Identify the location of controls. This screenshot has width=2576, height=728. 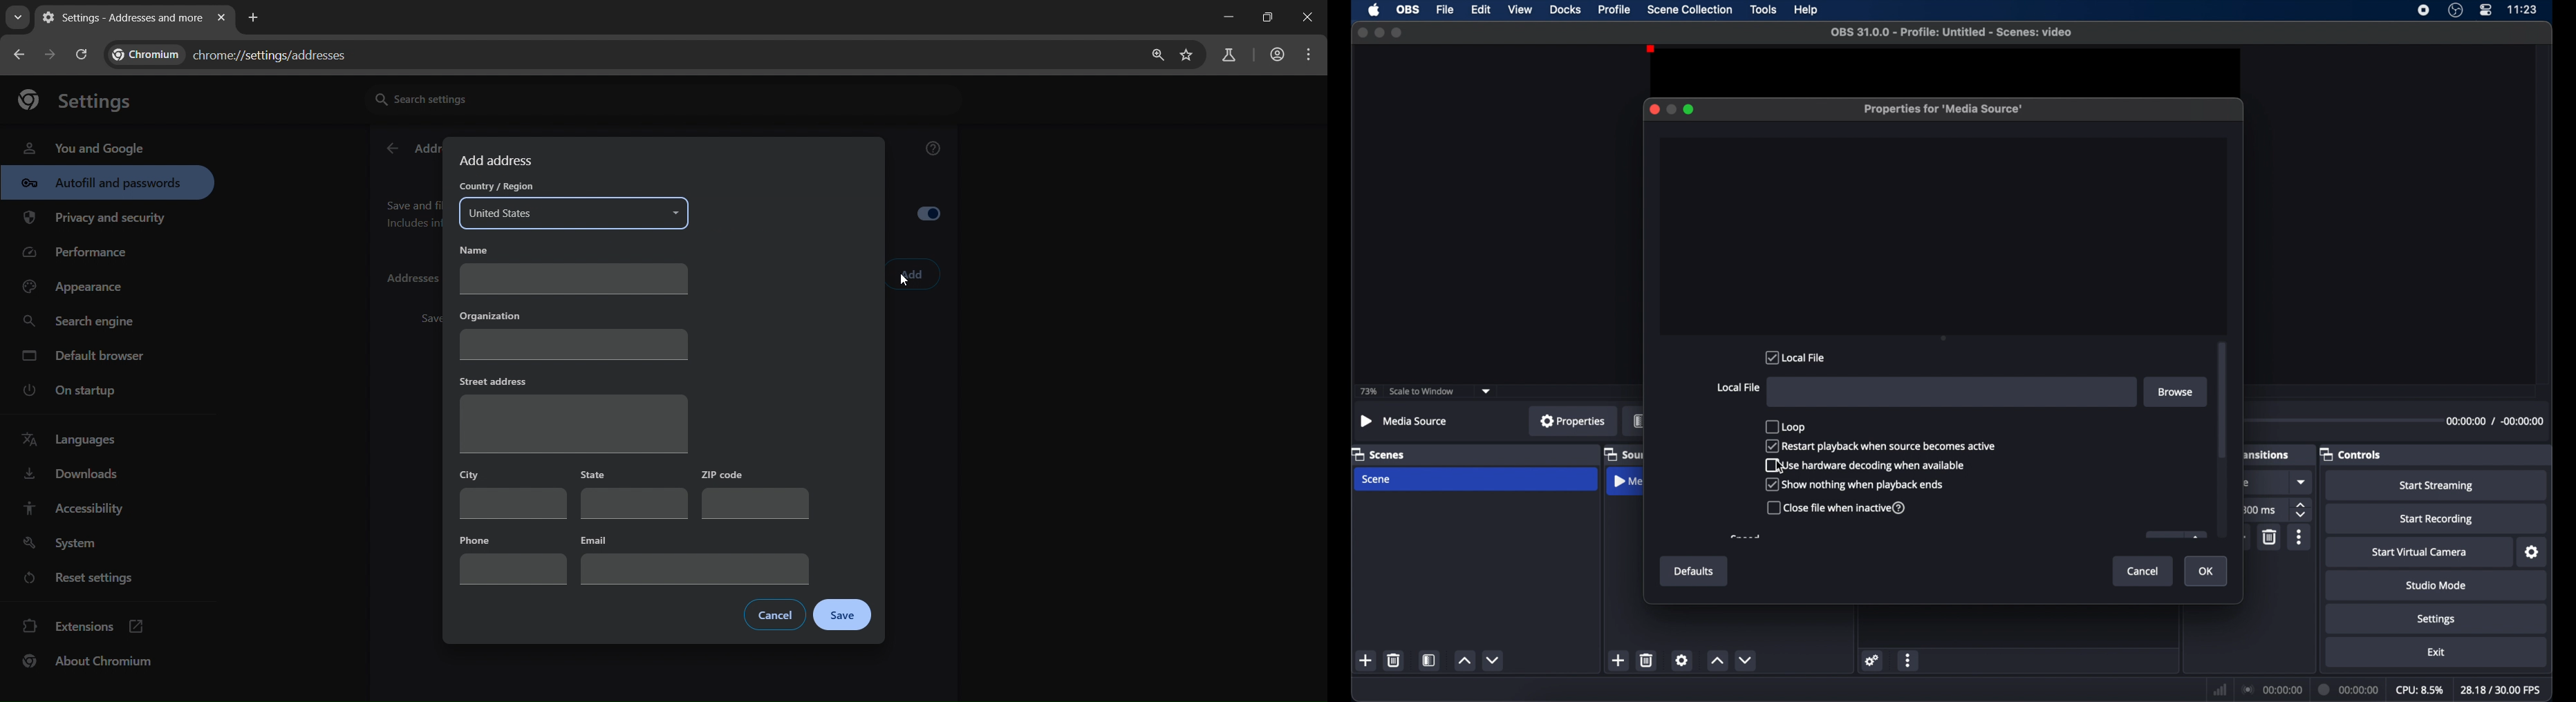
(2350, 454).